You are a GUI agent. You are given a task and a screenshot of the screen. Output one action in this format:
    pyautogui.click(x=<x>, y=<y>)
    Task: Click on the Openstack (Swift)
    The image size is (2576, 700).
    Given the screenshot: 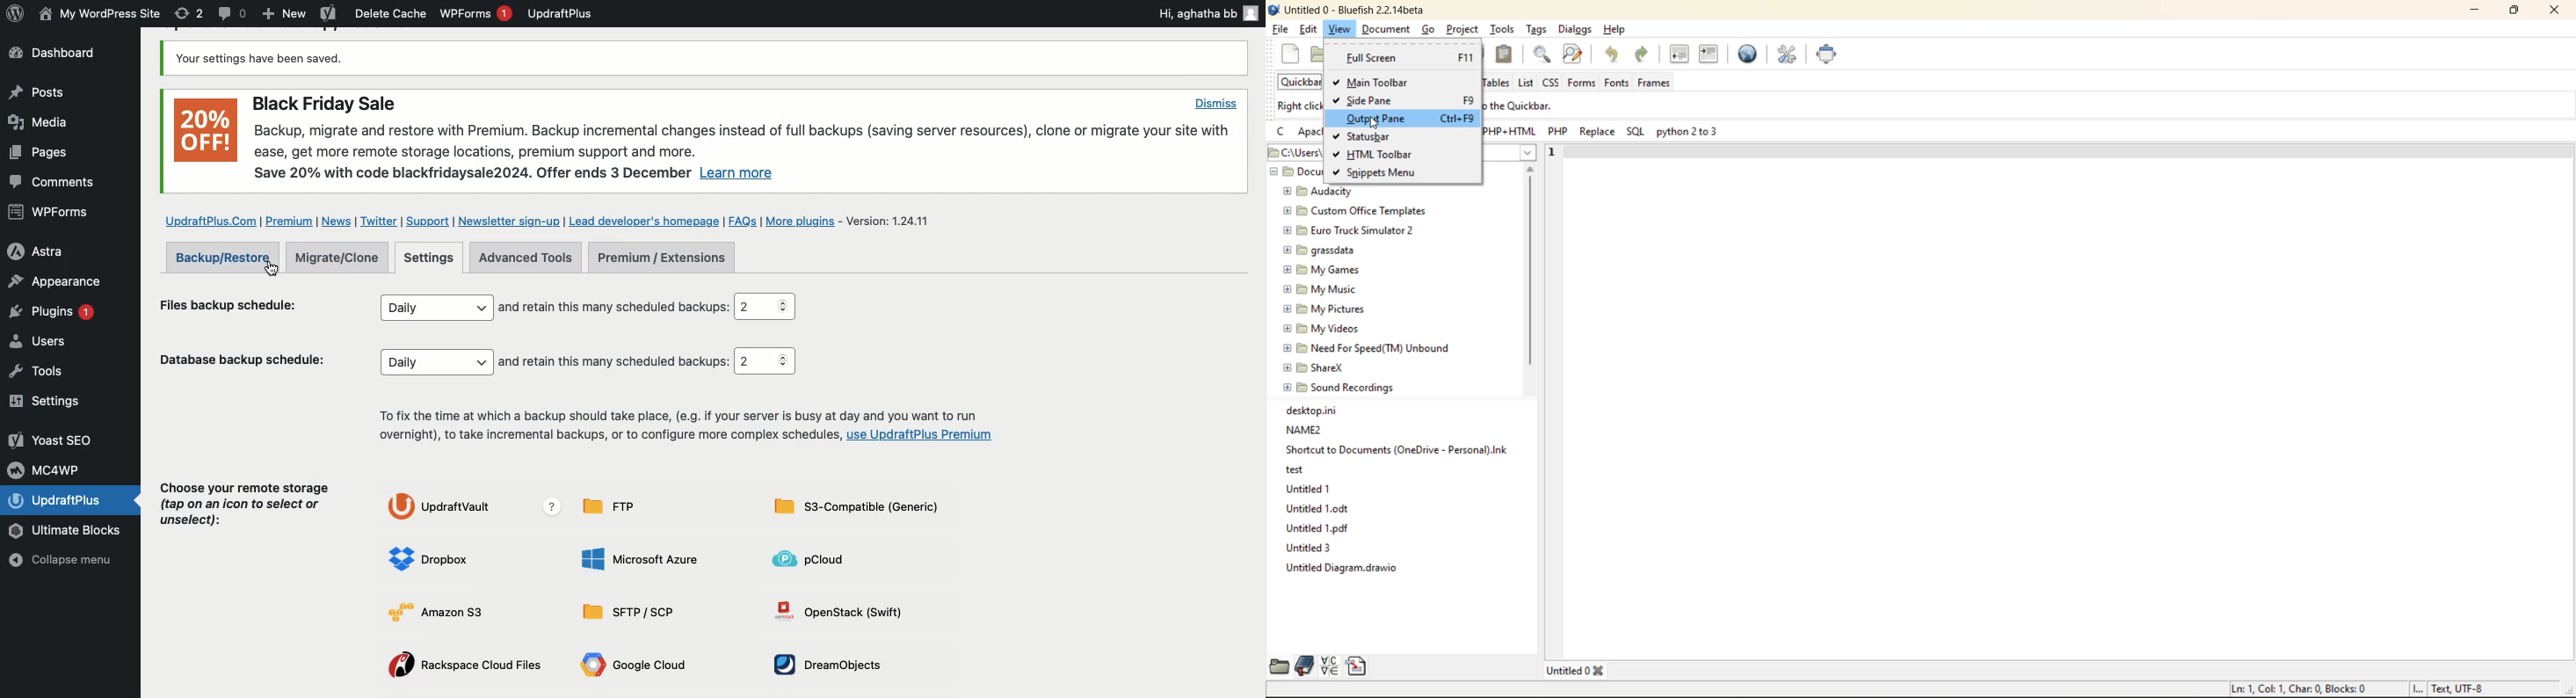 What is the action you would take?
    pyautogui.click(x=834, y=615)
    